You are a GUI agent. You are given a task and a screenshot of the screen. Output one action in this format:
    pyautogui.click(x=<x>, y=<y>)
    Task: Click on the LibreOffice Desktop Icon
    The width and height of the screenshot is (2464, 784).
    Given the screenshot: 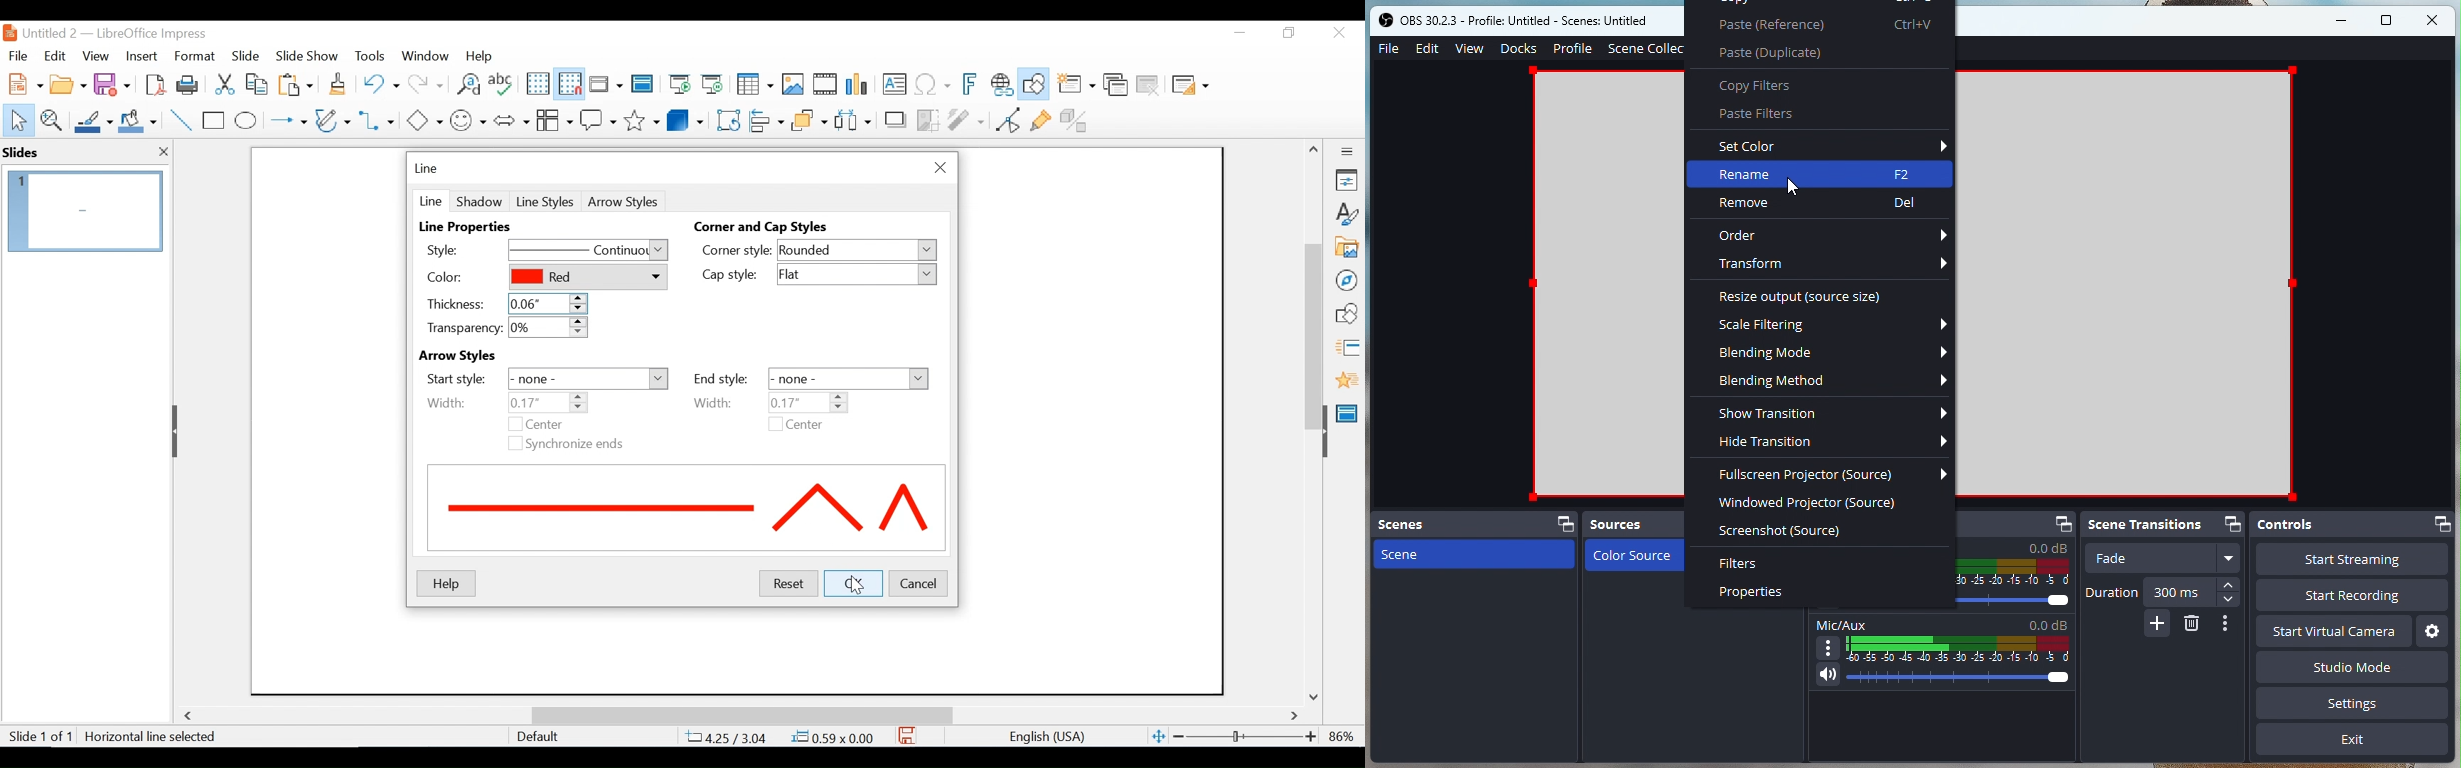 What is the action you would take?
    pyautogui.click(x=9, y=33)
    